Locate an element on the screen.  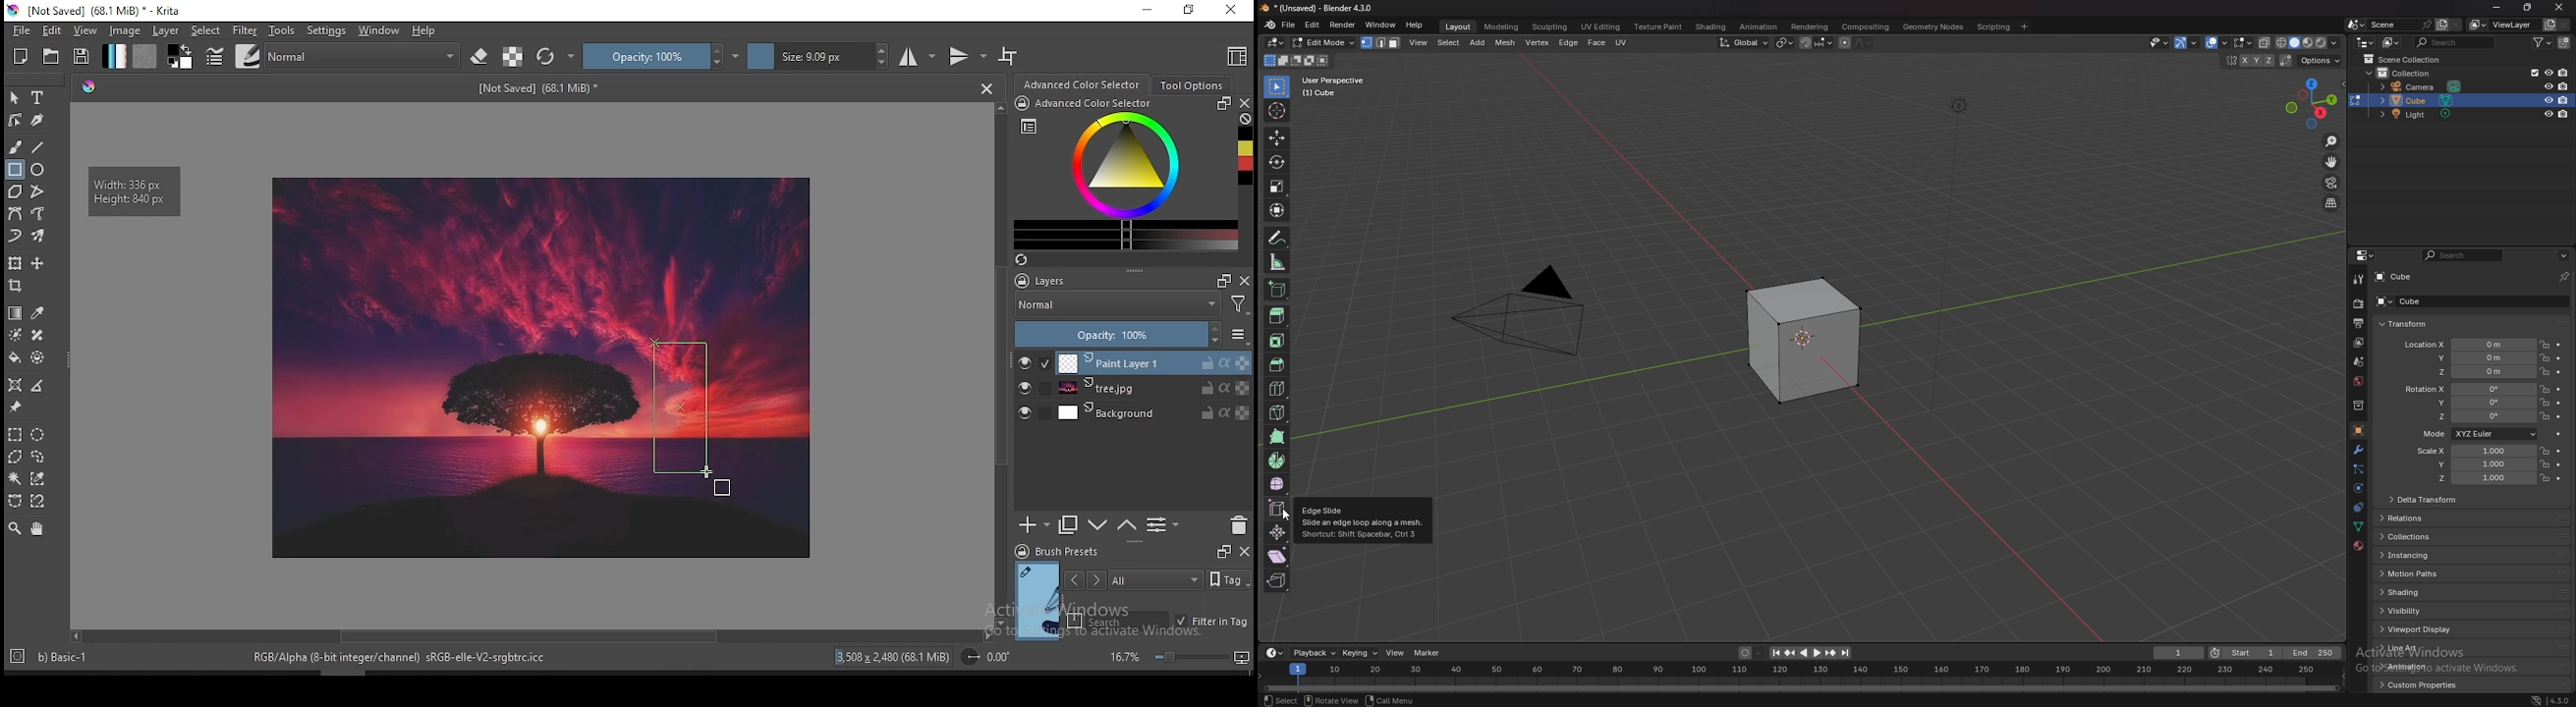
delete layer is located at coordinates (1240, 525).